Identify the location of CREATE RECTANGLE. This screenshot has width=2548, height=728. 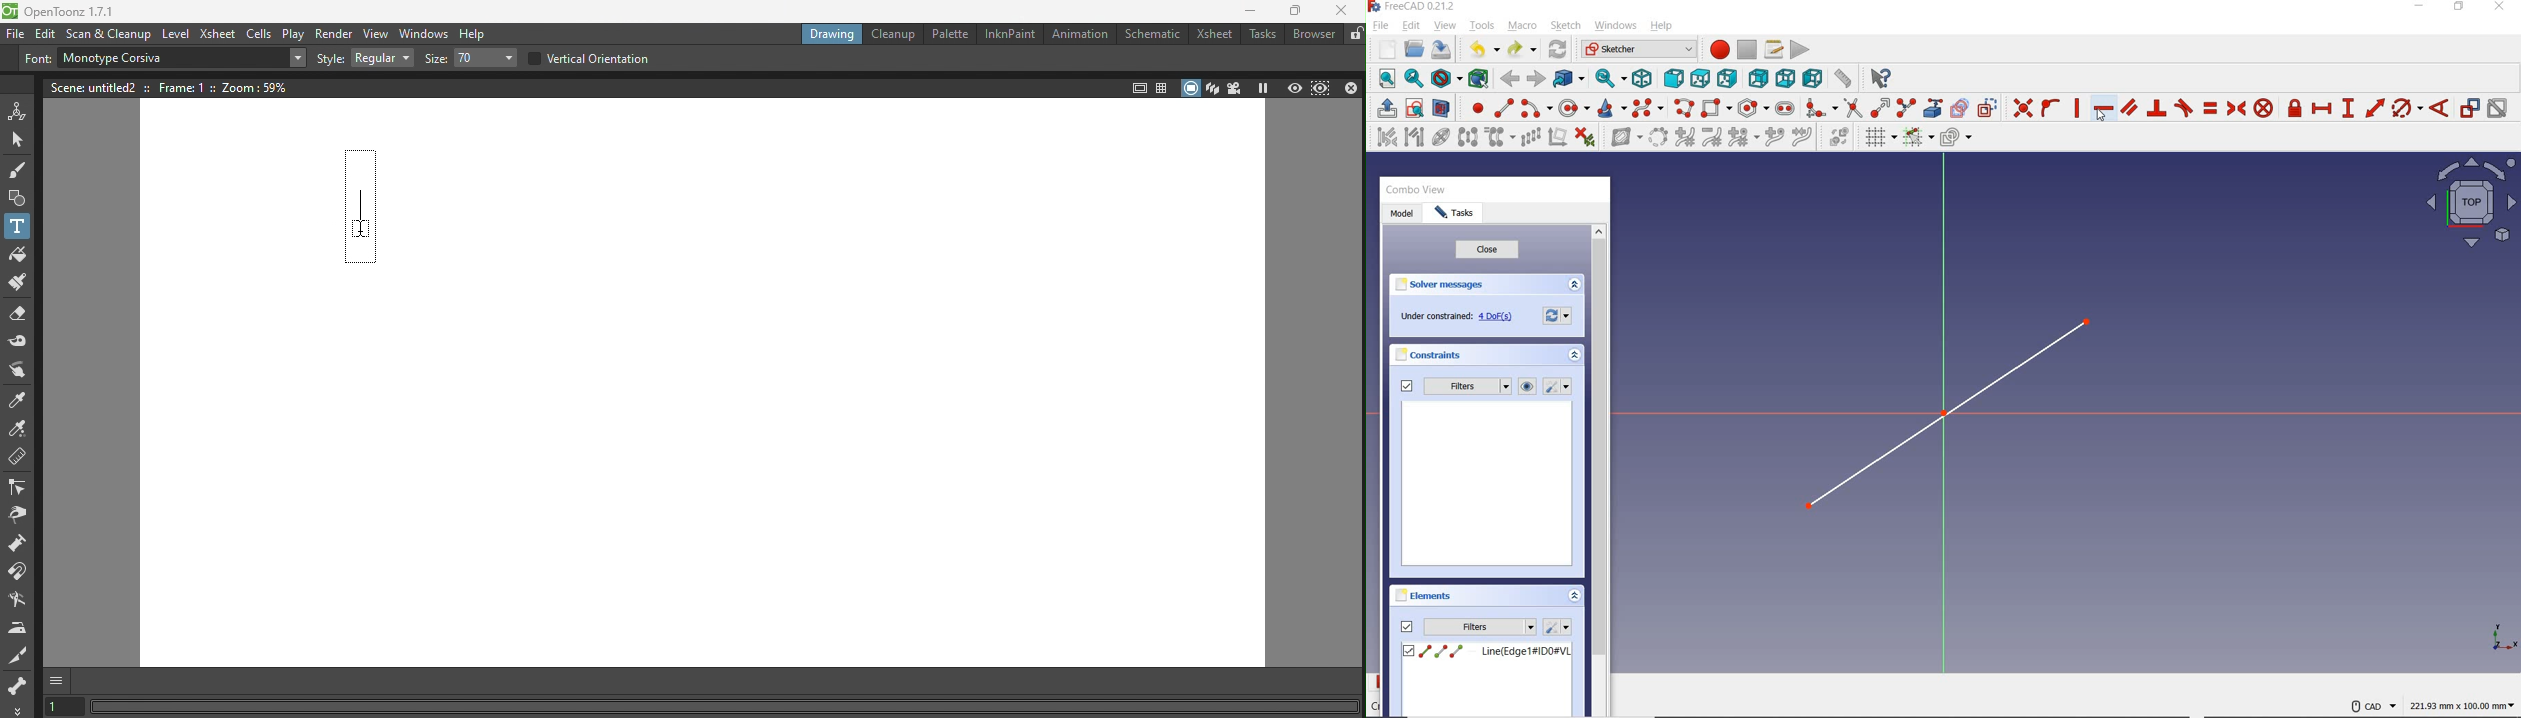
(1716, 108).